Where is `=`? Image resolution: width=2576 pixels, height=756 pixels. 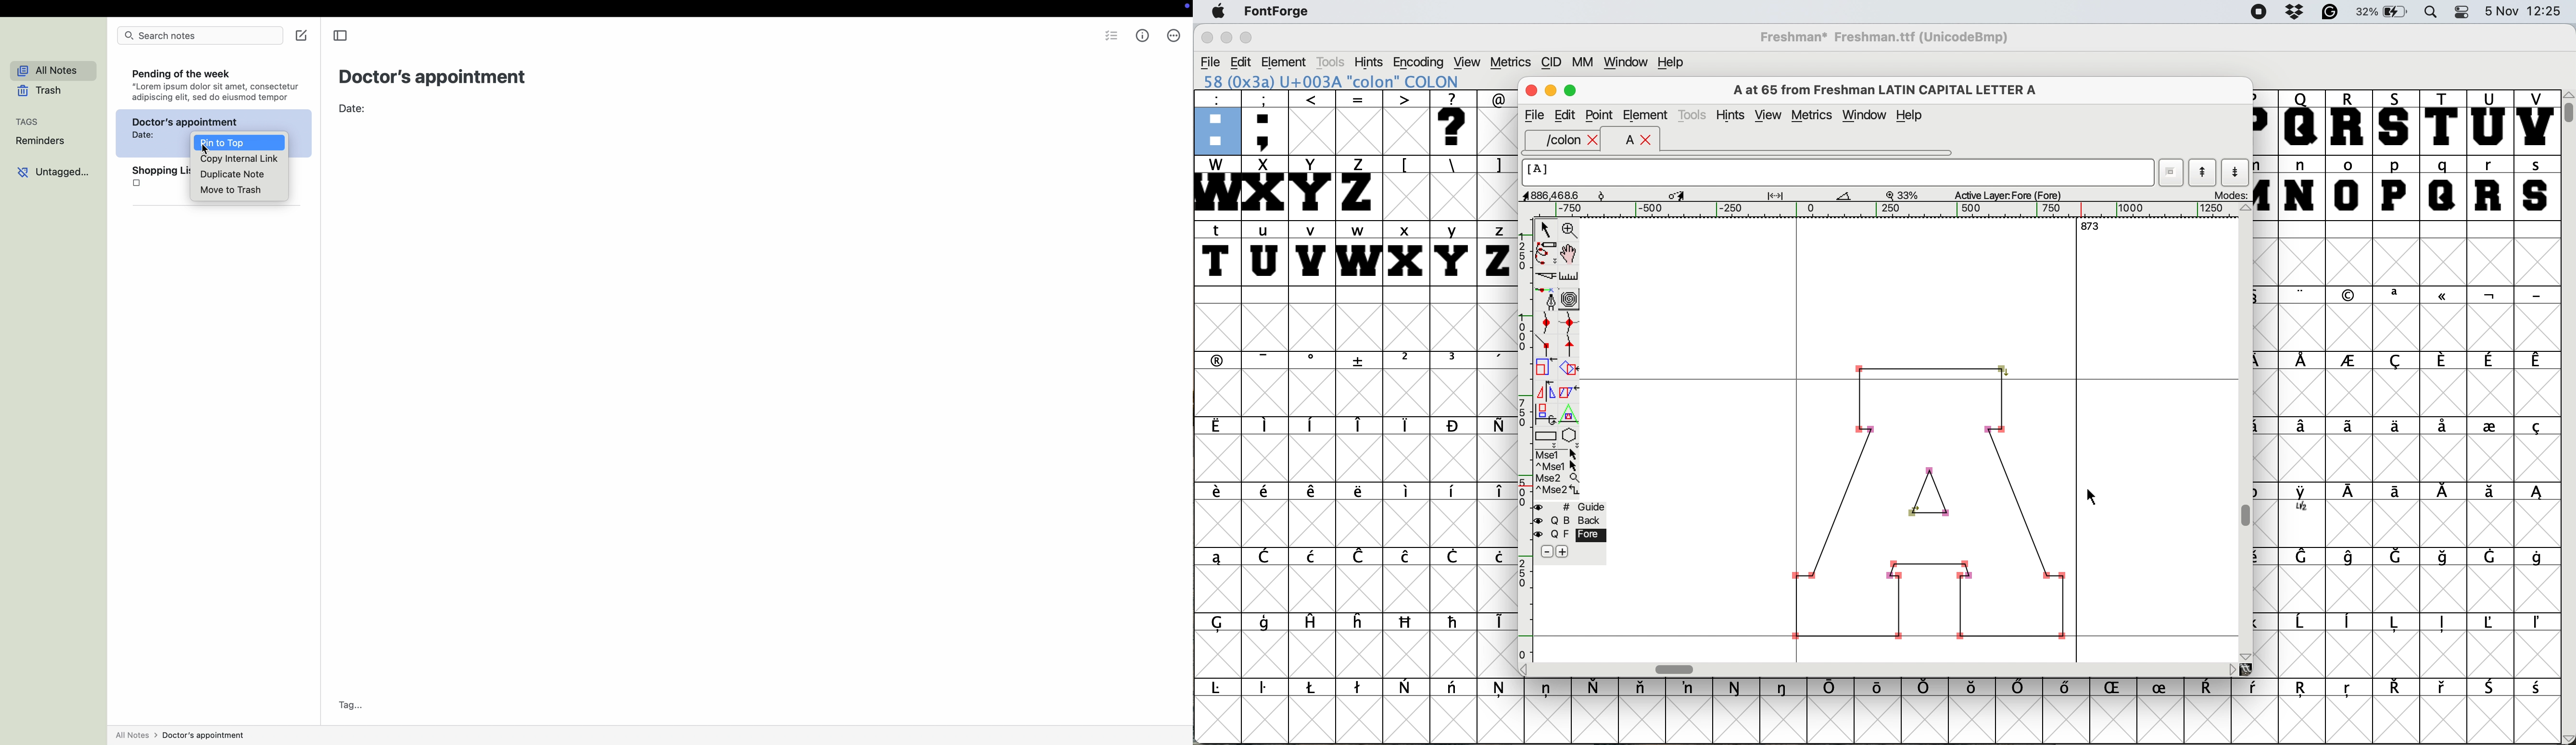
= is located at coordinates (1358, 123).